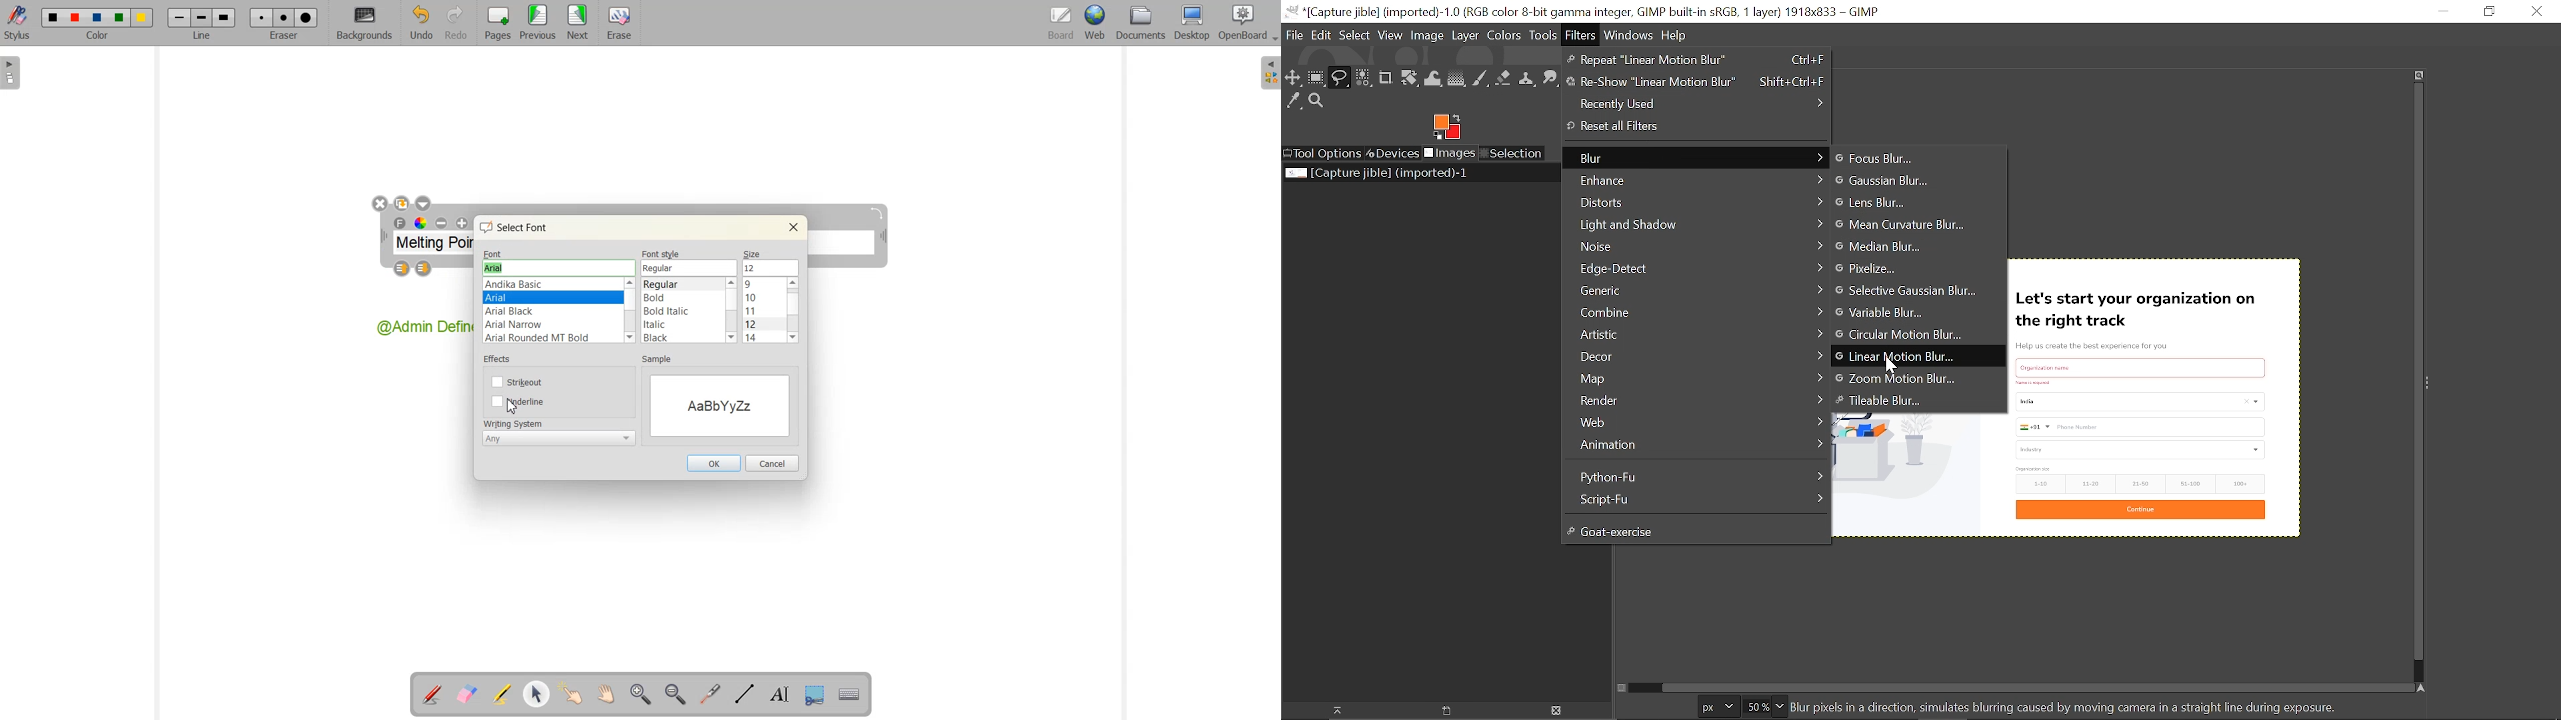  What do you see at coordinates (663, 254) in the screenshot?
I see `font style` at bounding box center [663, 254].